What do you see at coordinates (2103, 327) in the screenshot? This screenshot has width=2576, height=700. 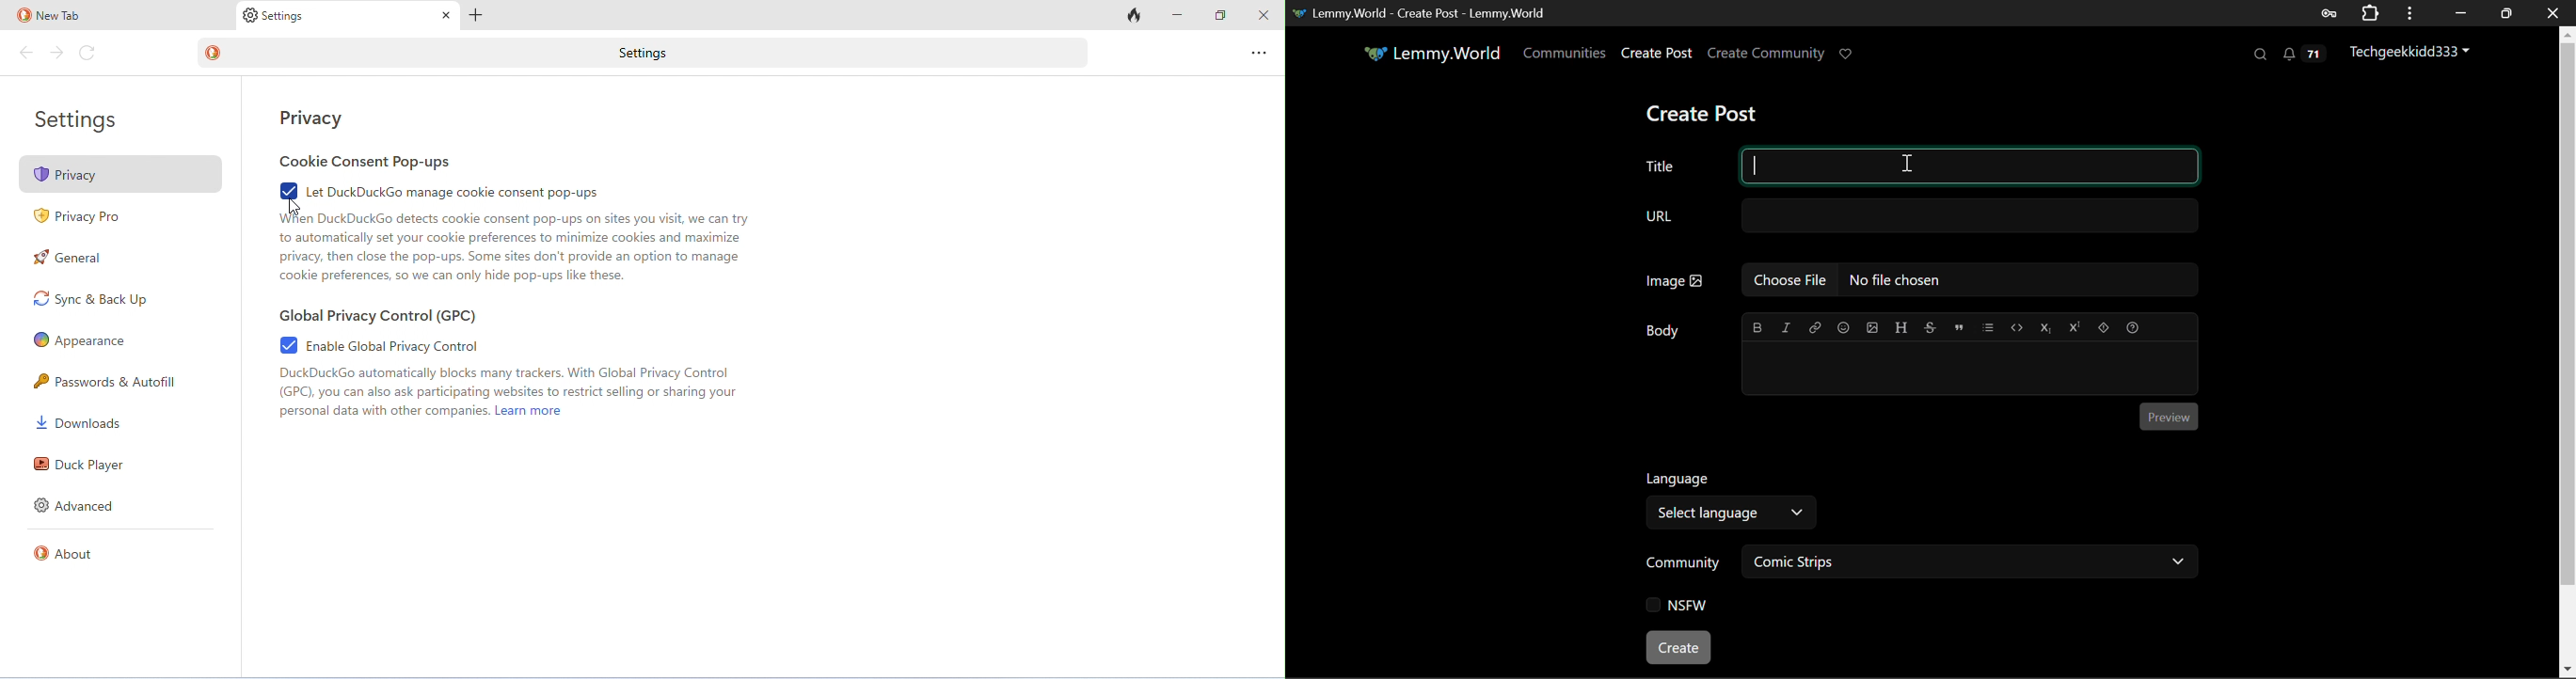 I see `spoiler` at bounding box center [2103, 327].